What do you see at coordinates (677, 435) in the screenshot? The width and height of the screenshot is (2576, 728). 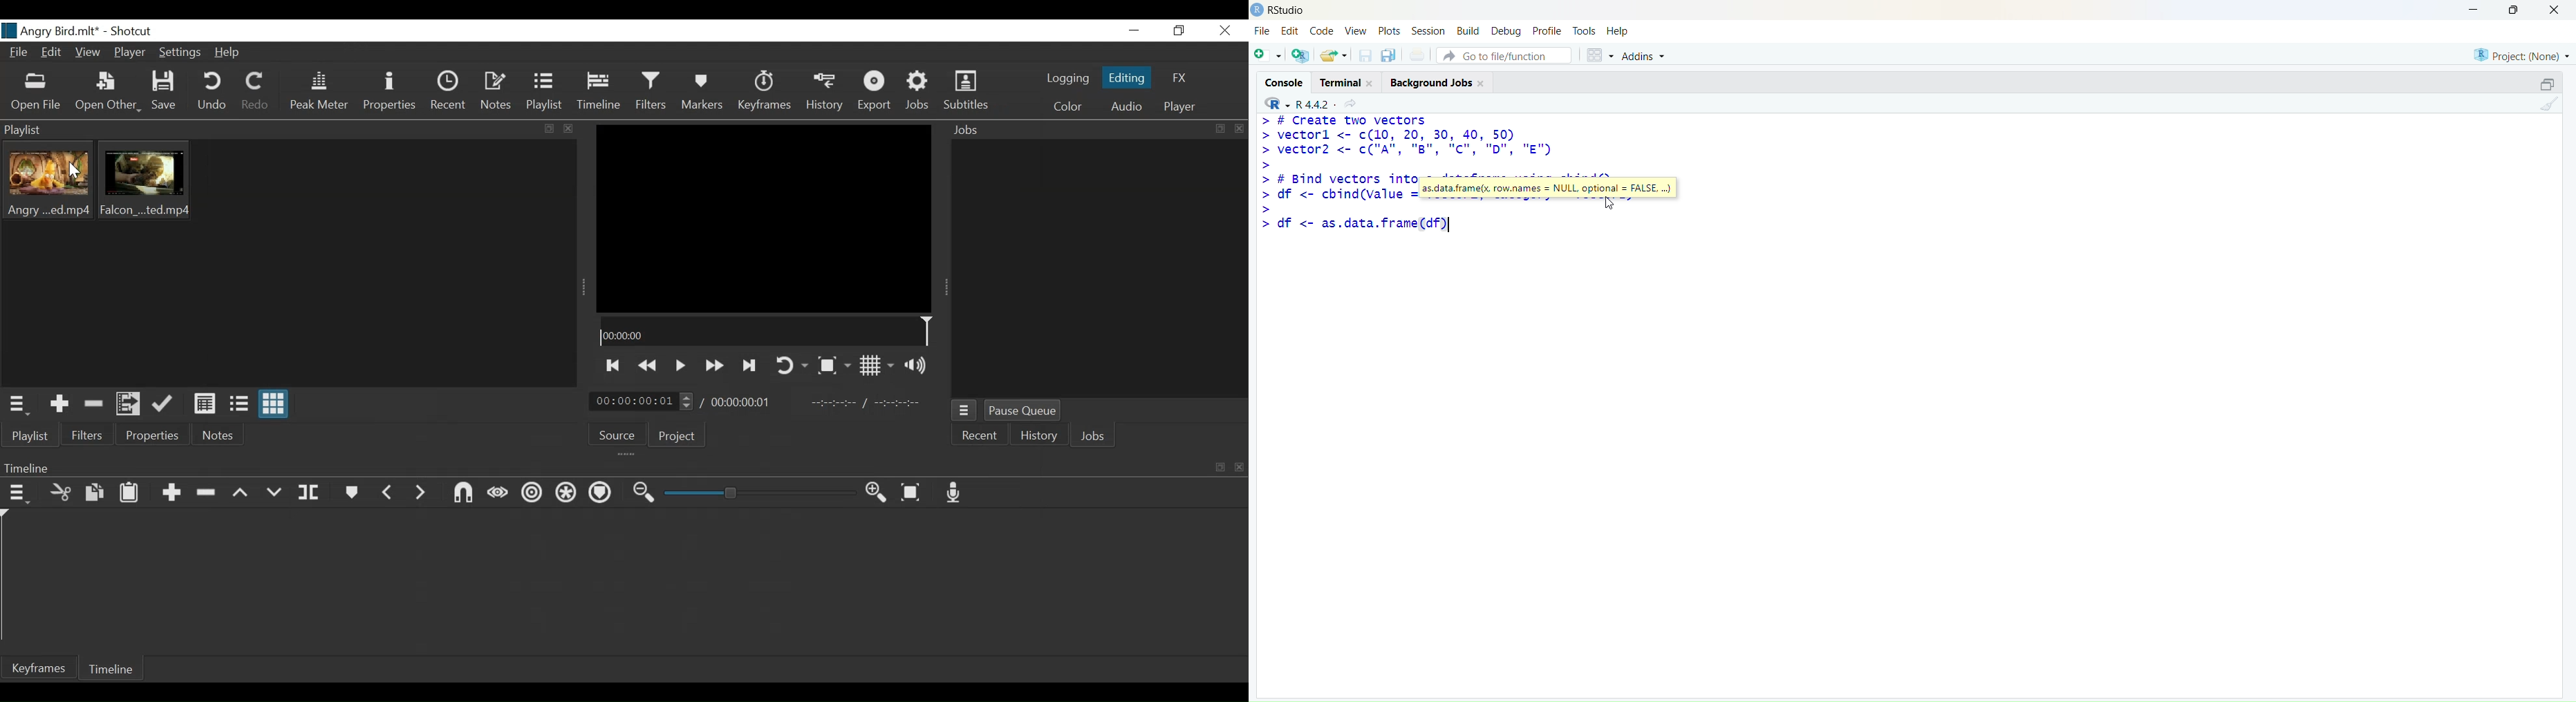 I see `Project` at bounding box center [677, 435].